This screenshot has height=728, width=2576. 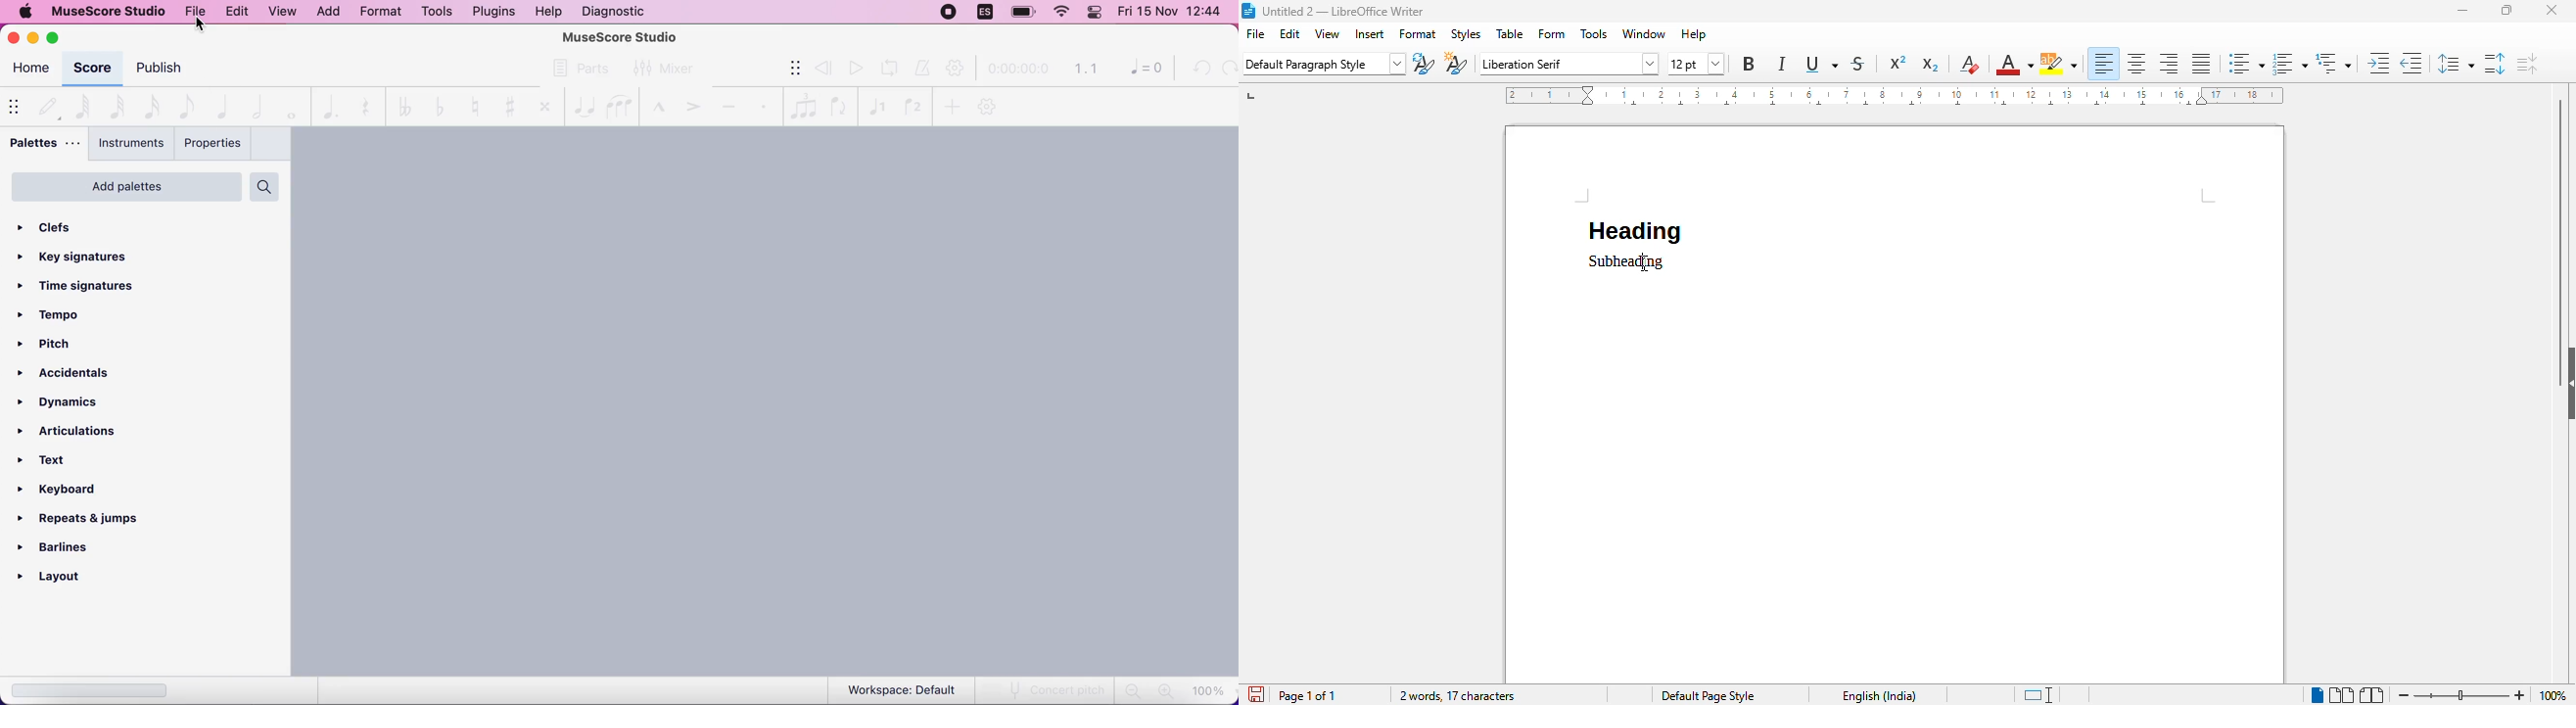 I want to click on set outline format, so click(x=2333, y=63).